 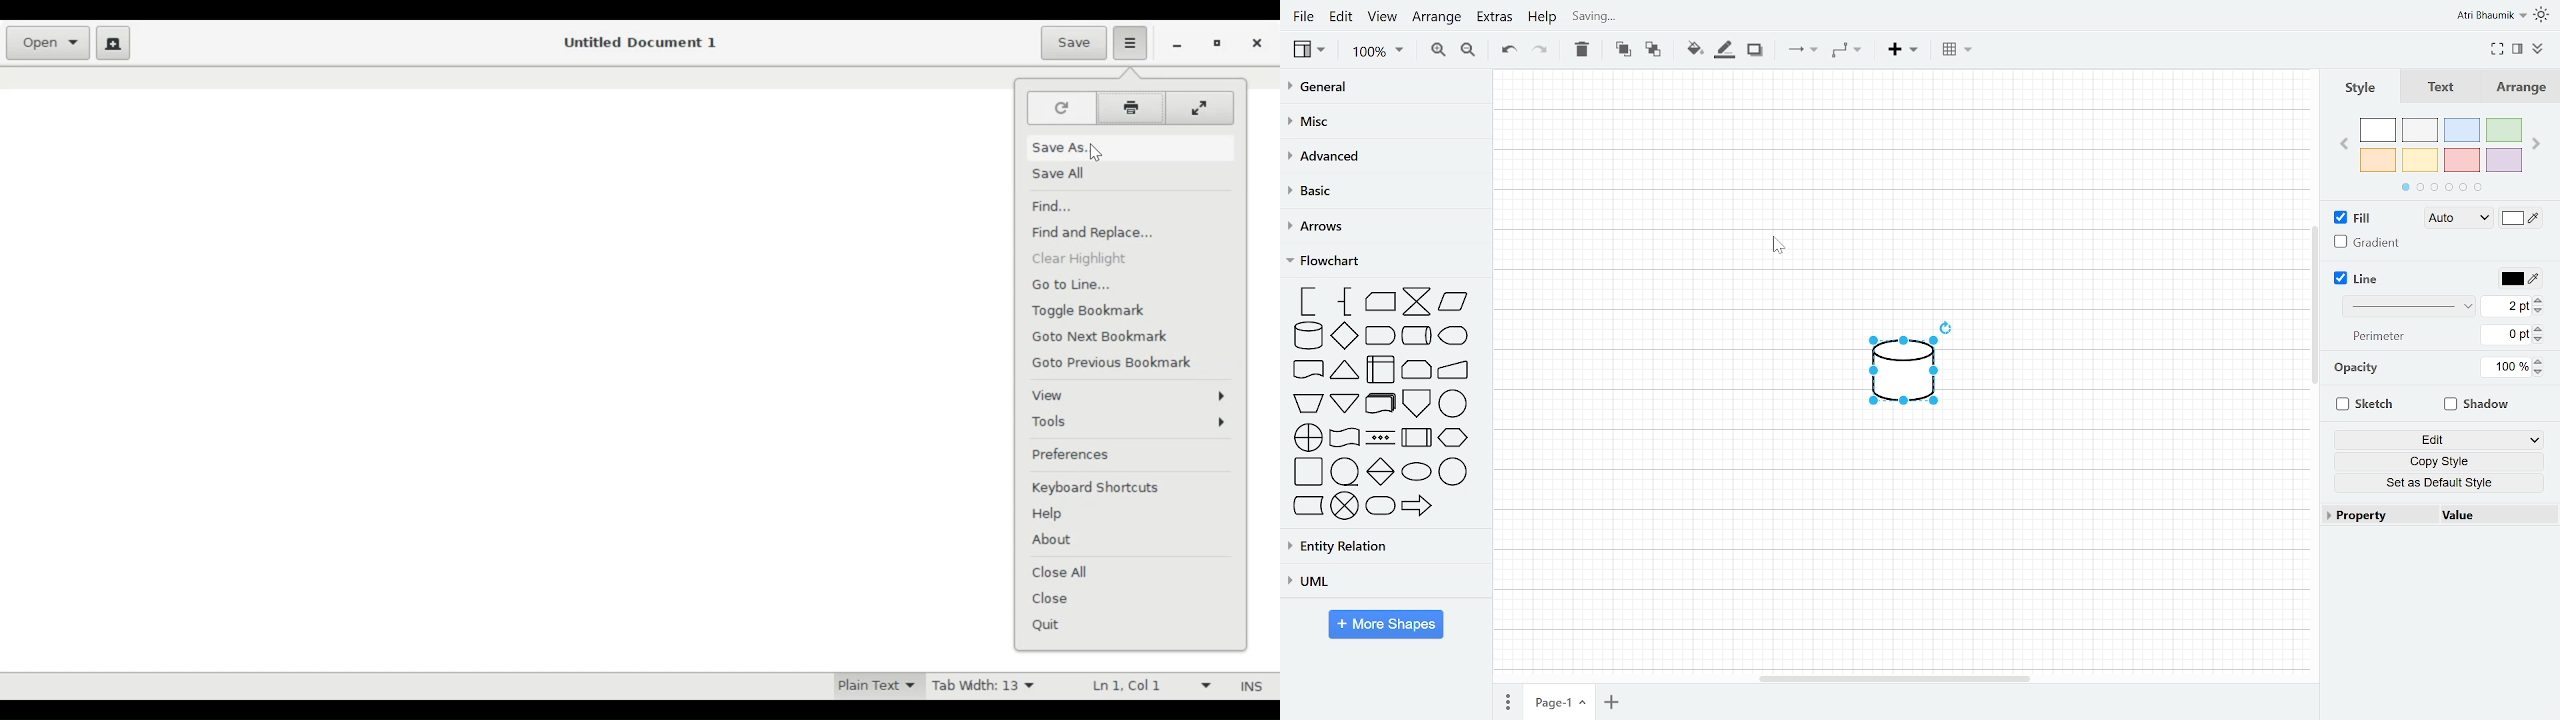 I want to click on Shadow, so click(x=1756, y=51).